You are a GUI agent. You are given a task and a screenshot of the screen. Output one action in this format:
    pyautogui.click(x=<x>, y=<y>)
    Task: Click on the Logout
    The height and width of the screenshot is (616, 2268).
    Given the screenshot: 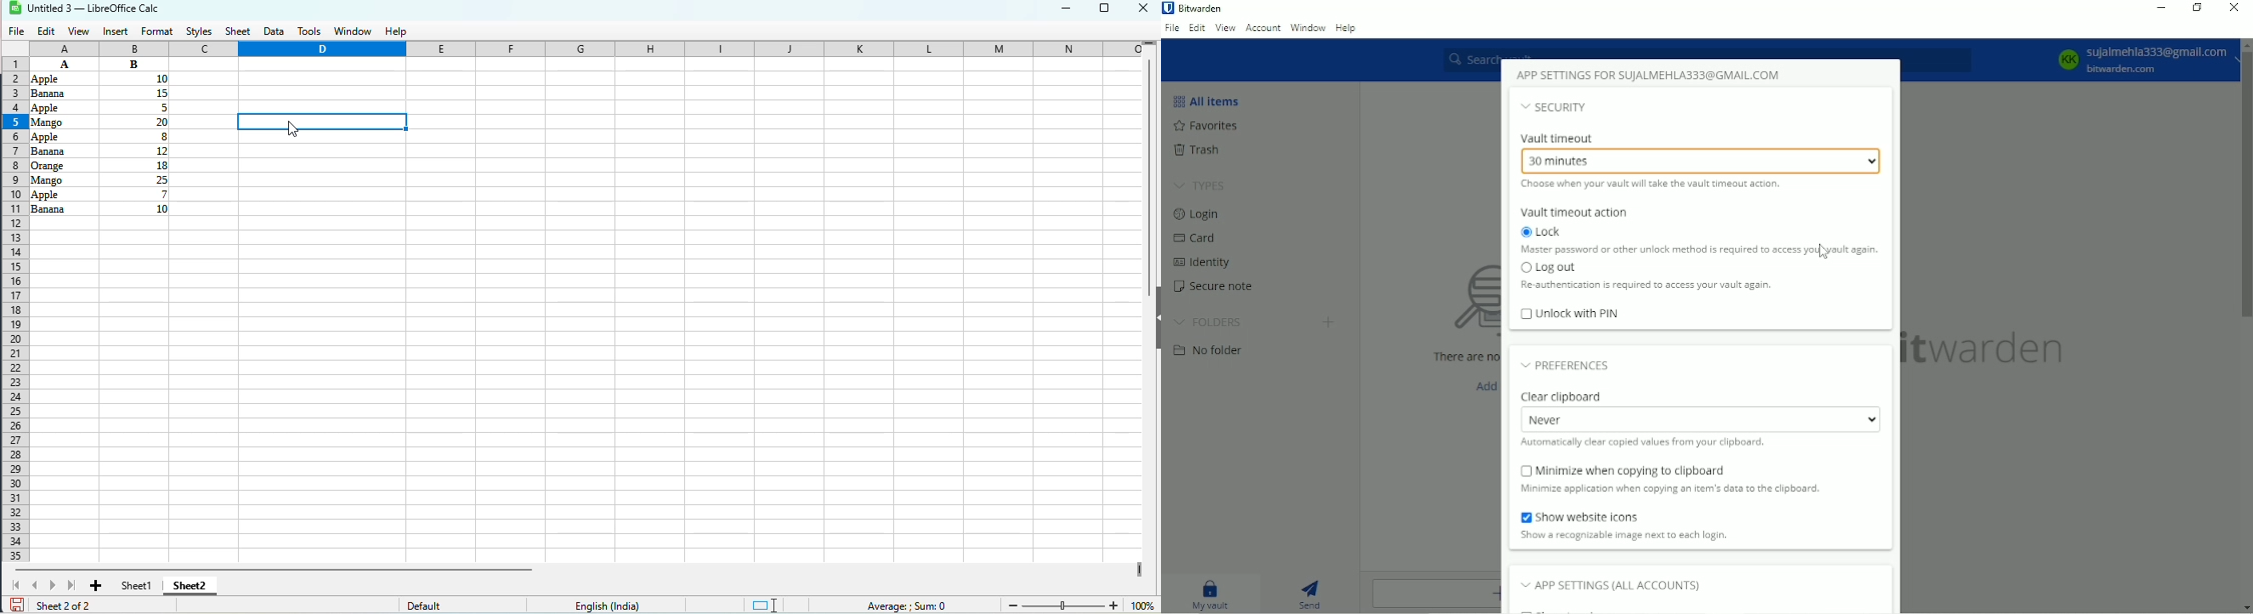 What is the action you would take?
    pyautogui.click(x=1545, y=266)
    